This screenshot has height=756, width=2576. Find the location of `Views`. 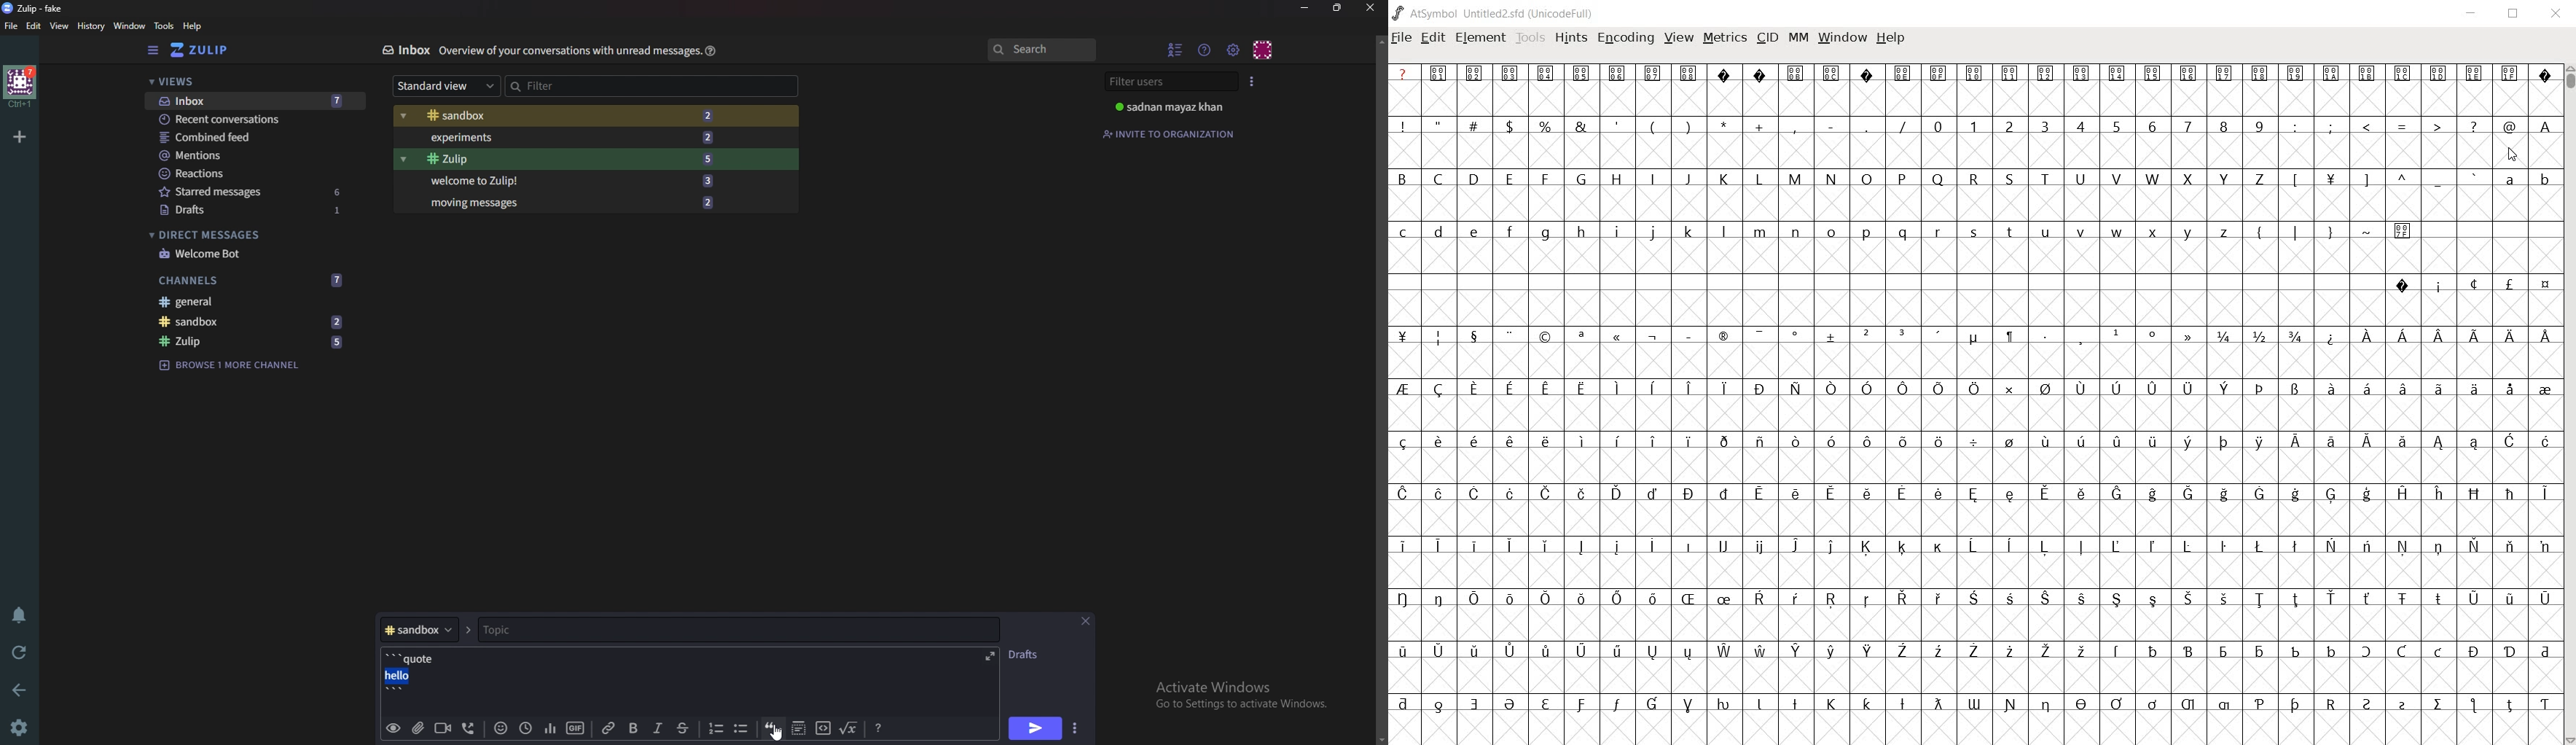

Views is located at coordinates (245, 82).